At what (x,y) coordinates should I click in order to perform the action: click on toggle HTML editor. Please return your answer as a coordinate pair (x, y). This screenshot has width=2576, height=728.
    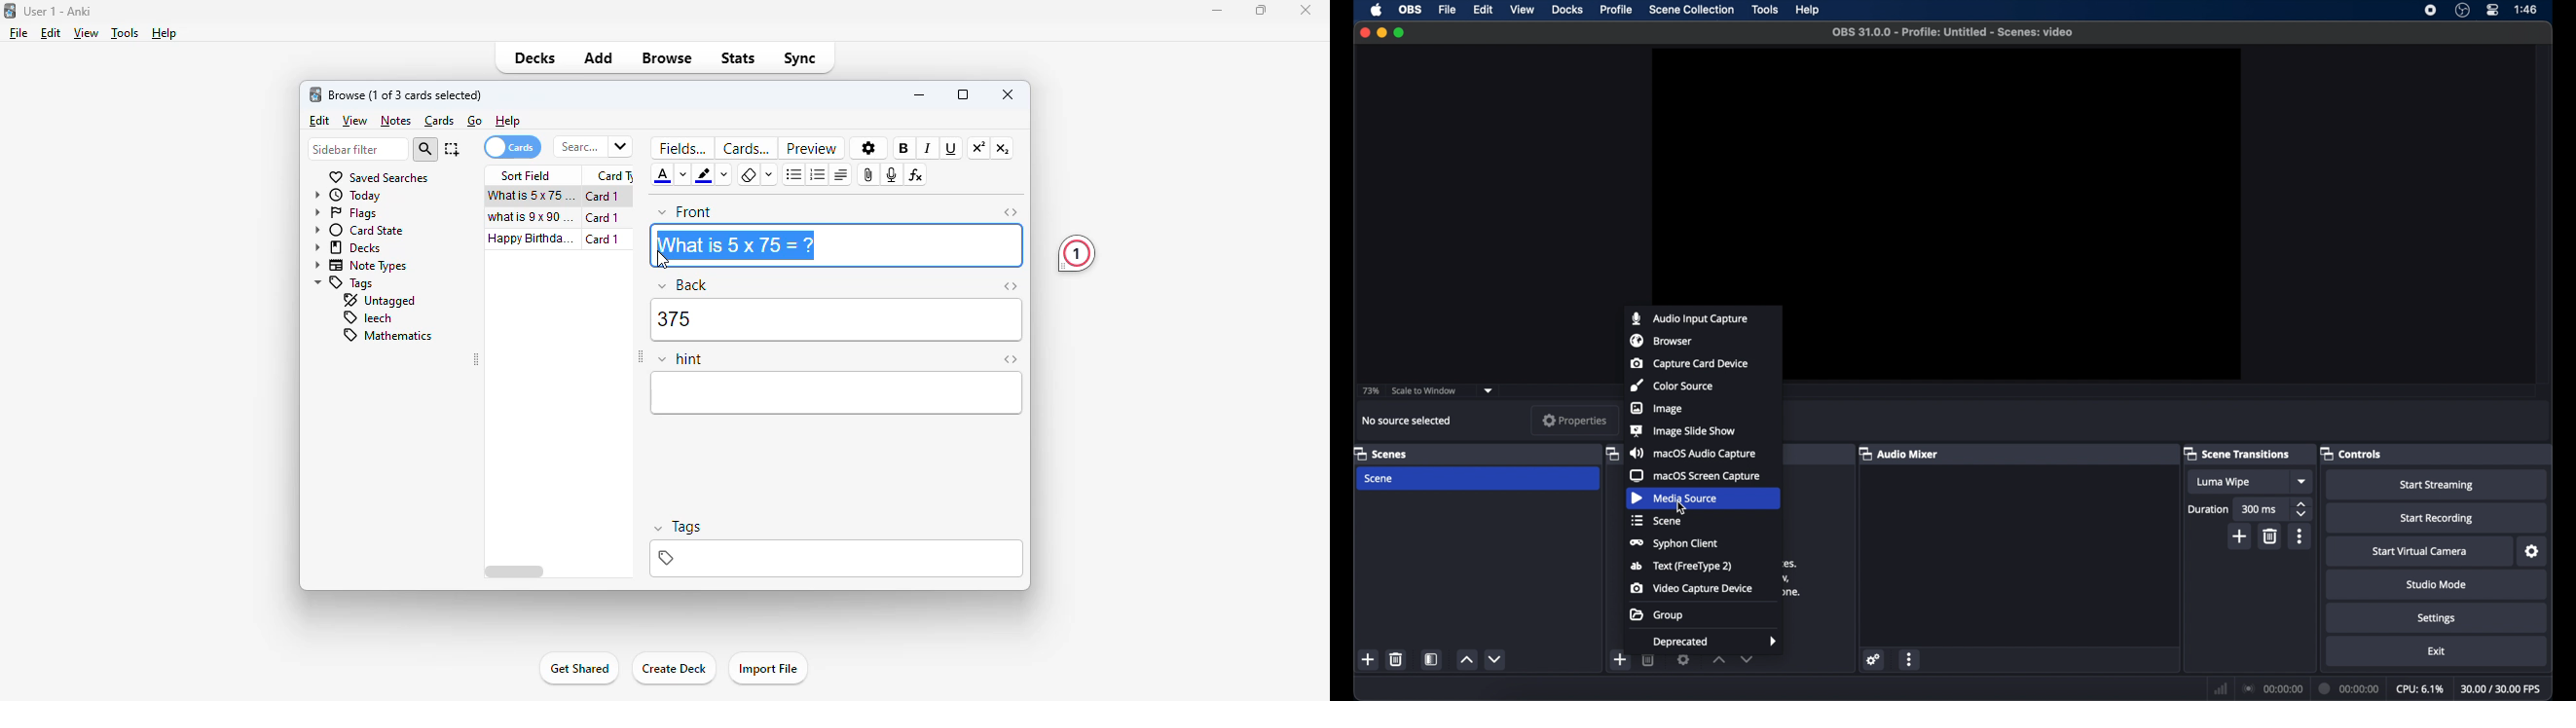
    Looking at the image, I should click on (1011, 212).